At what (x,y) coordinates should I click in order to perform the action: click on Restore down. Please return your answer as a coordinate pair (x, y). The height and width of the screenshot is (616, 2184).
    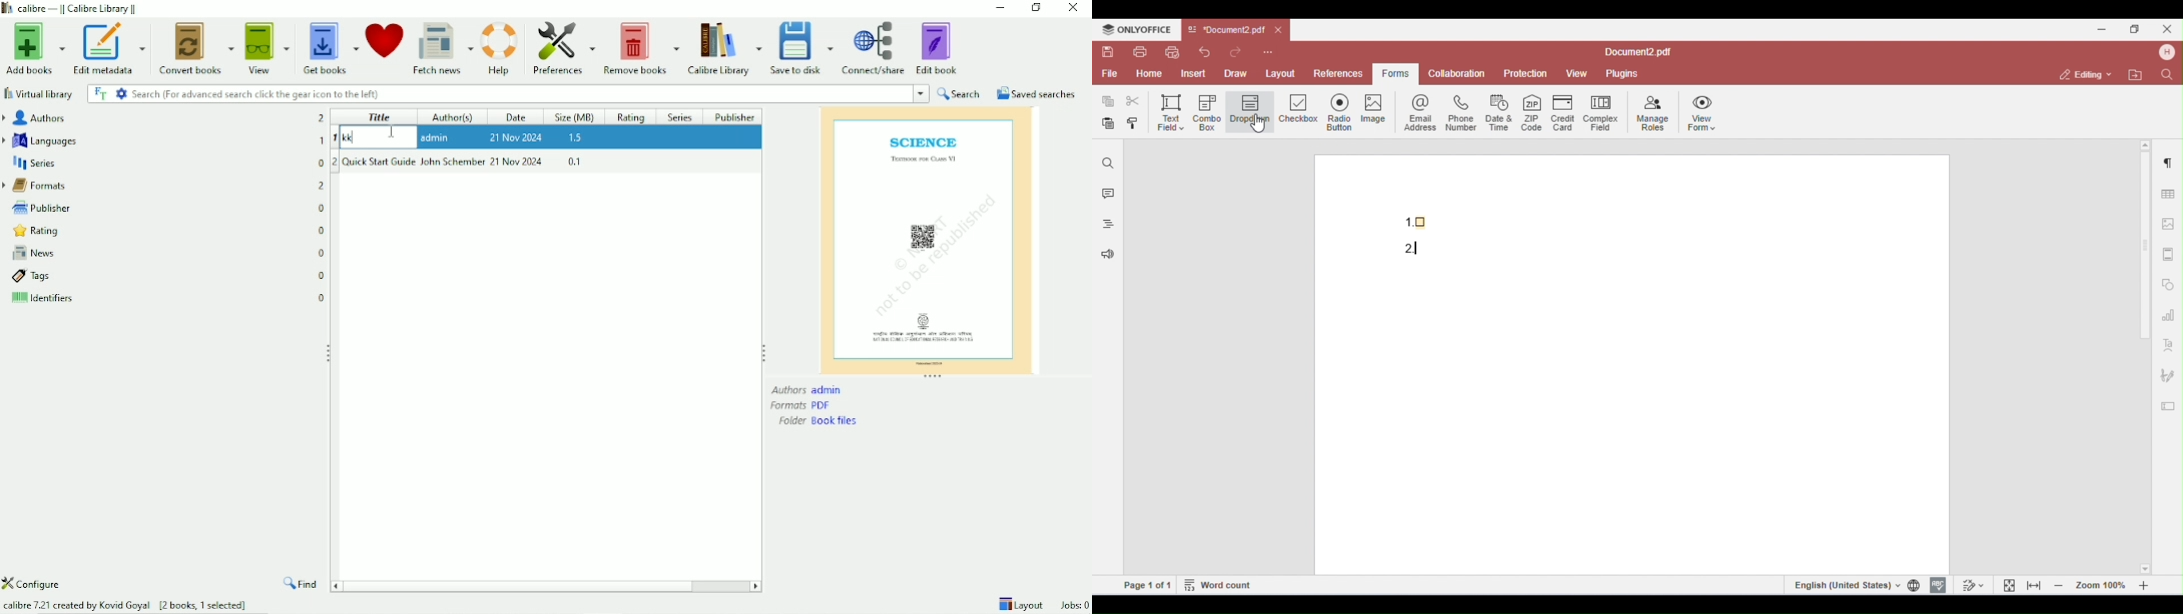
    Looking at the image, I should click on (1036, 8).